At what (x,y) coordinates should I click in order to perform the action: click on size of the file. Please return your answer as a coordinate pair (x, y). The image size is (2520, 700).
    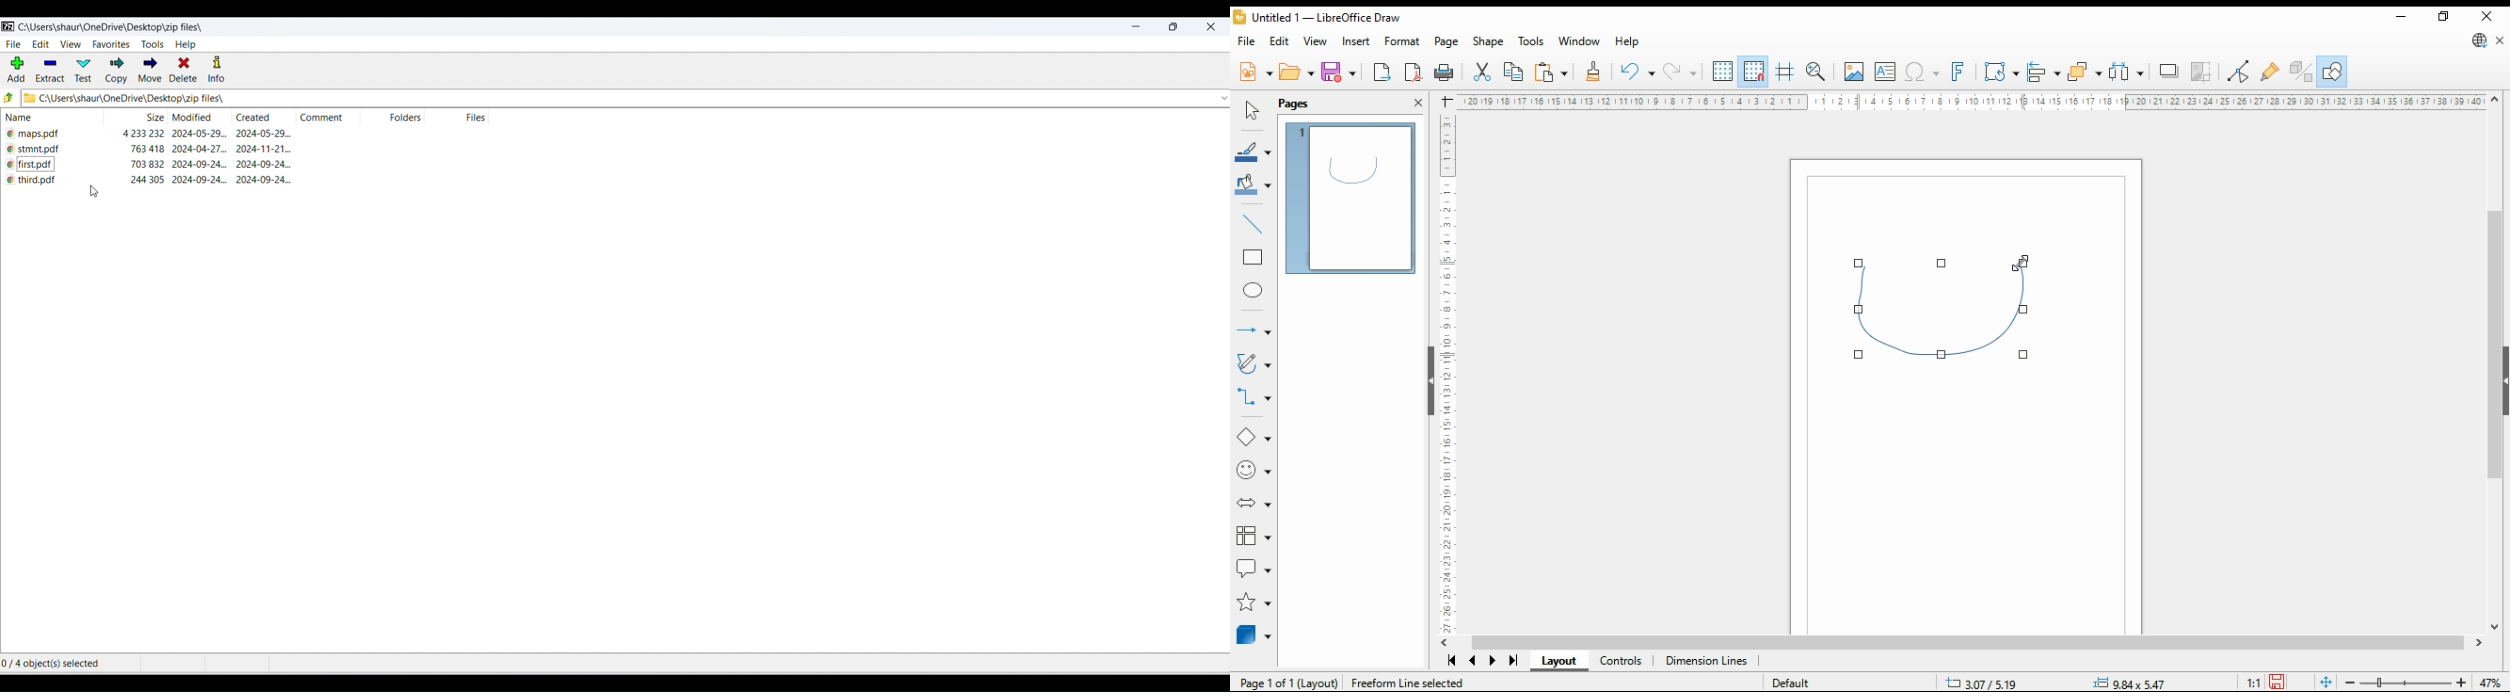
    Looking at the image, I should click on (147, 148).